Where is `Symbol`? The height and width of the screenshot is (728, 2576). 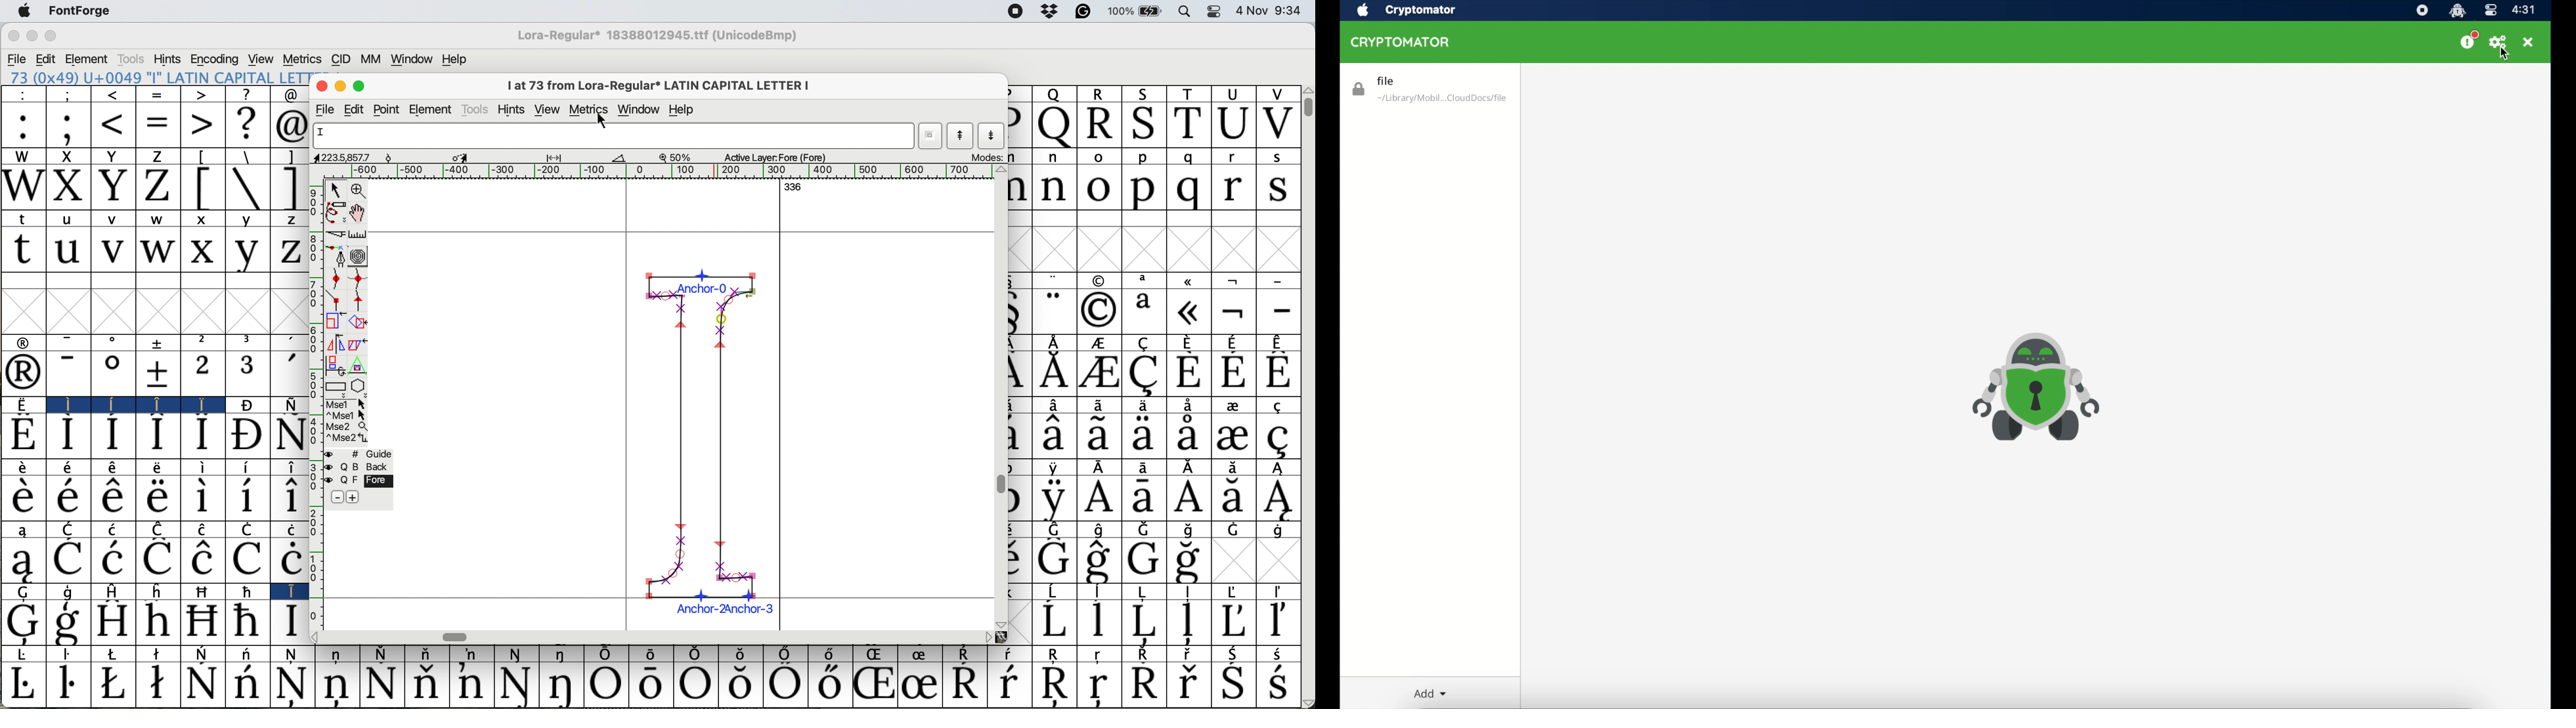
Symbol is located at coordinates (203, 468).